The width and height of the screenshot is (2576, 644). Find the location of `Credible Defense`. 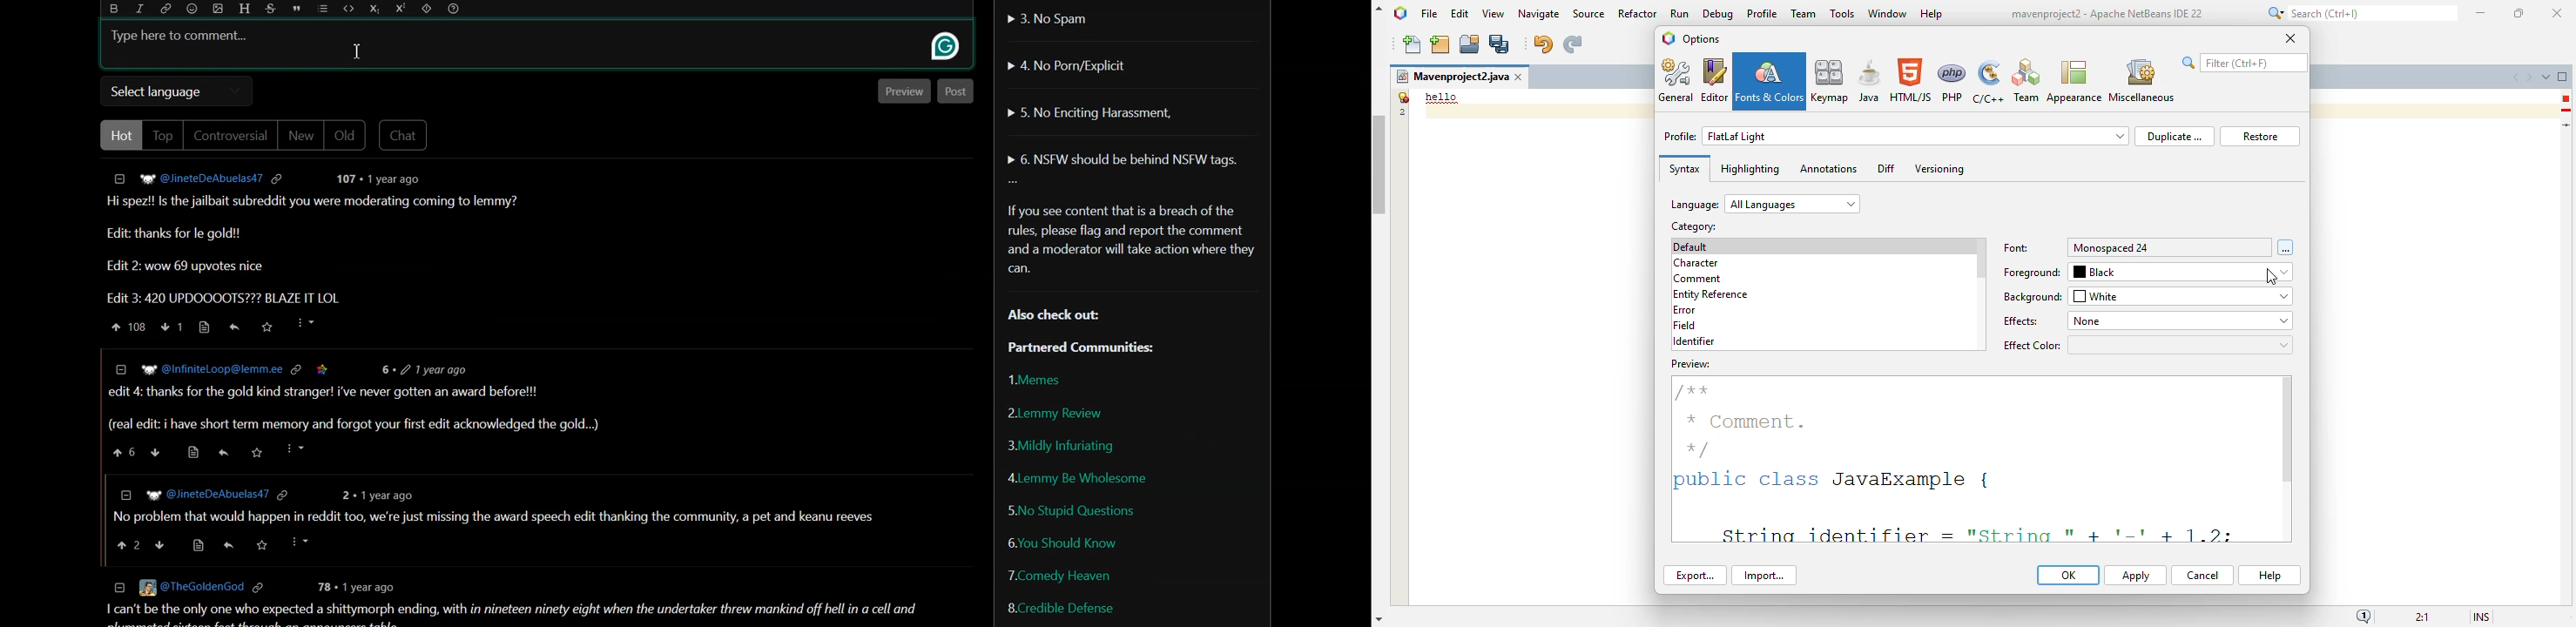

Credible Defense is located at coordinates (1060, 607).